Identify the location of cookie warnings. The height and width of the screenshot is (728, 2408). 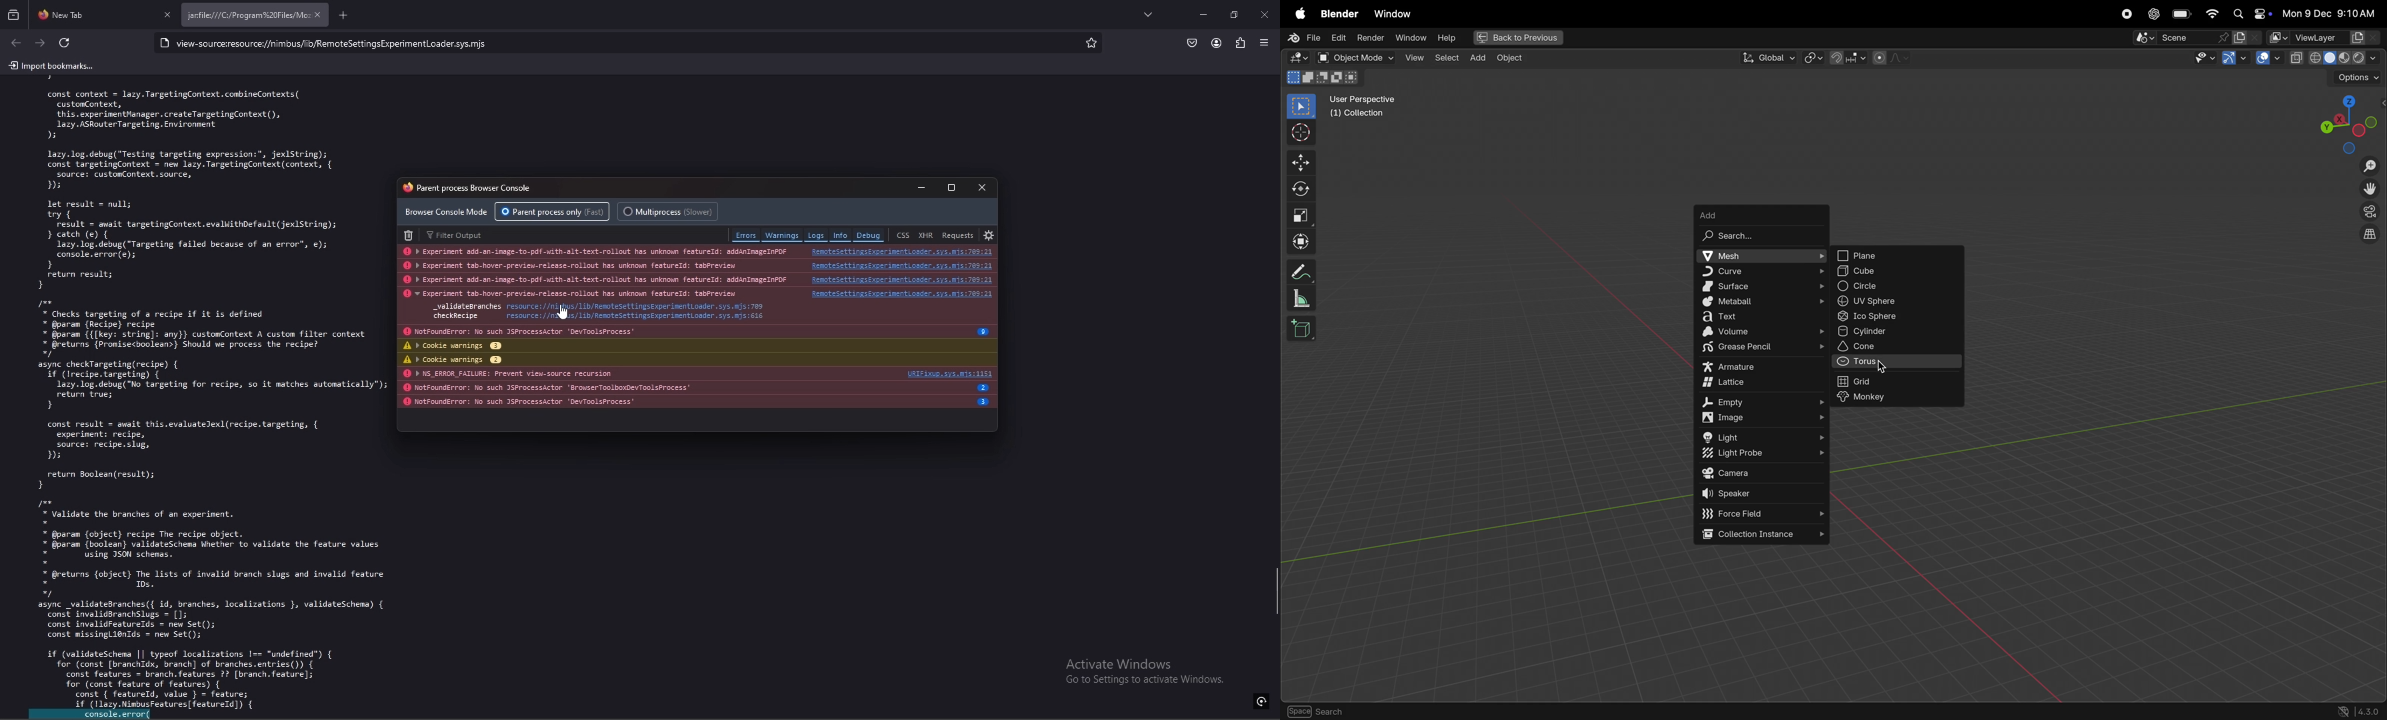
(587, 360).